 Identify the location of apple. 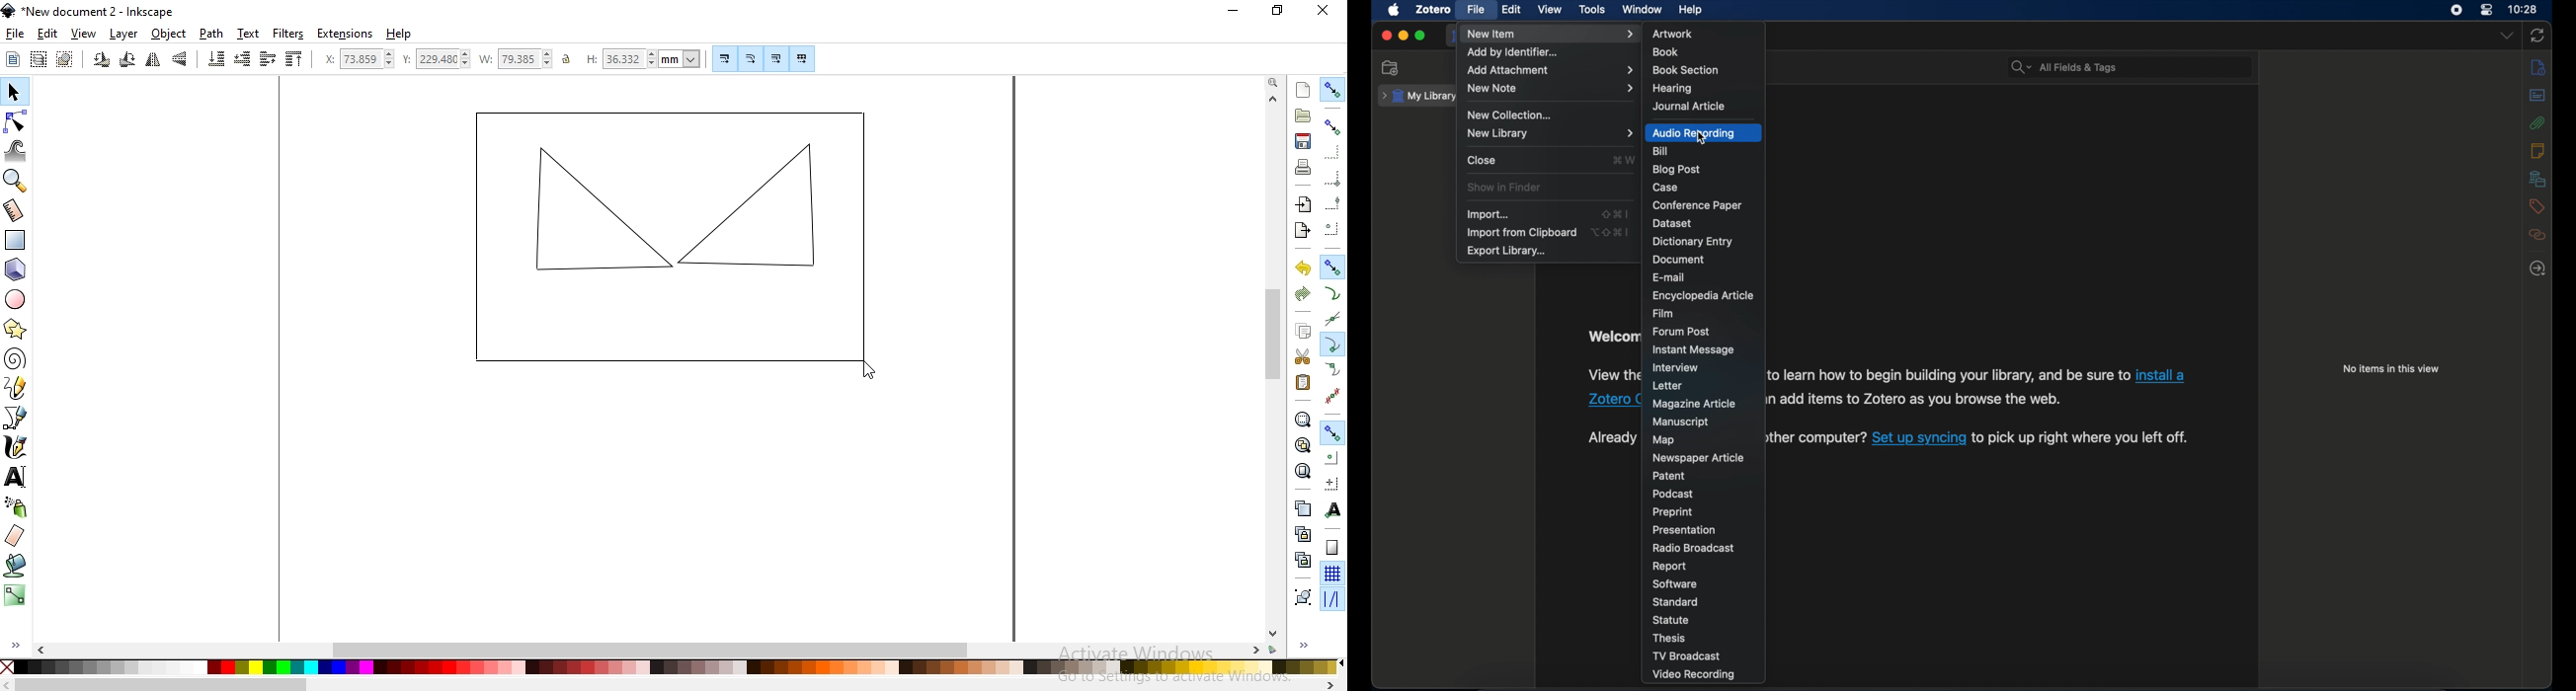
(1394, 10).